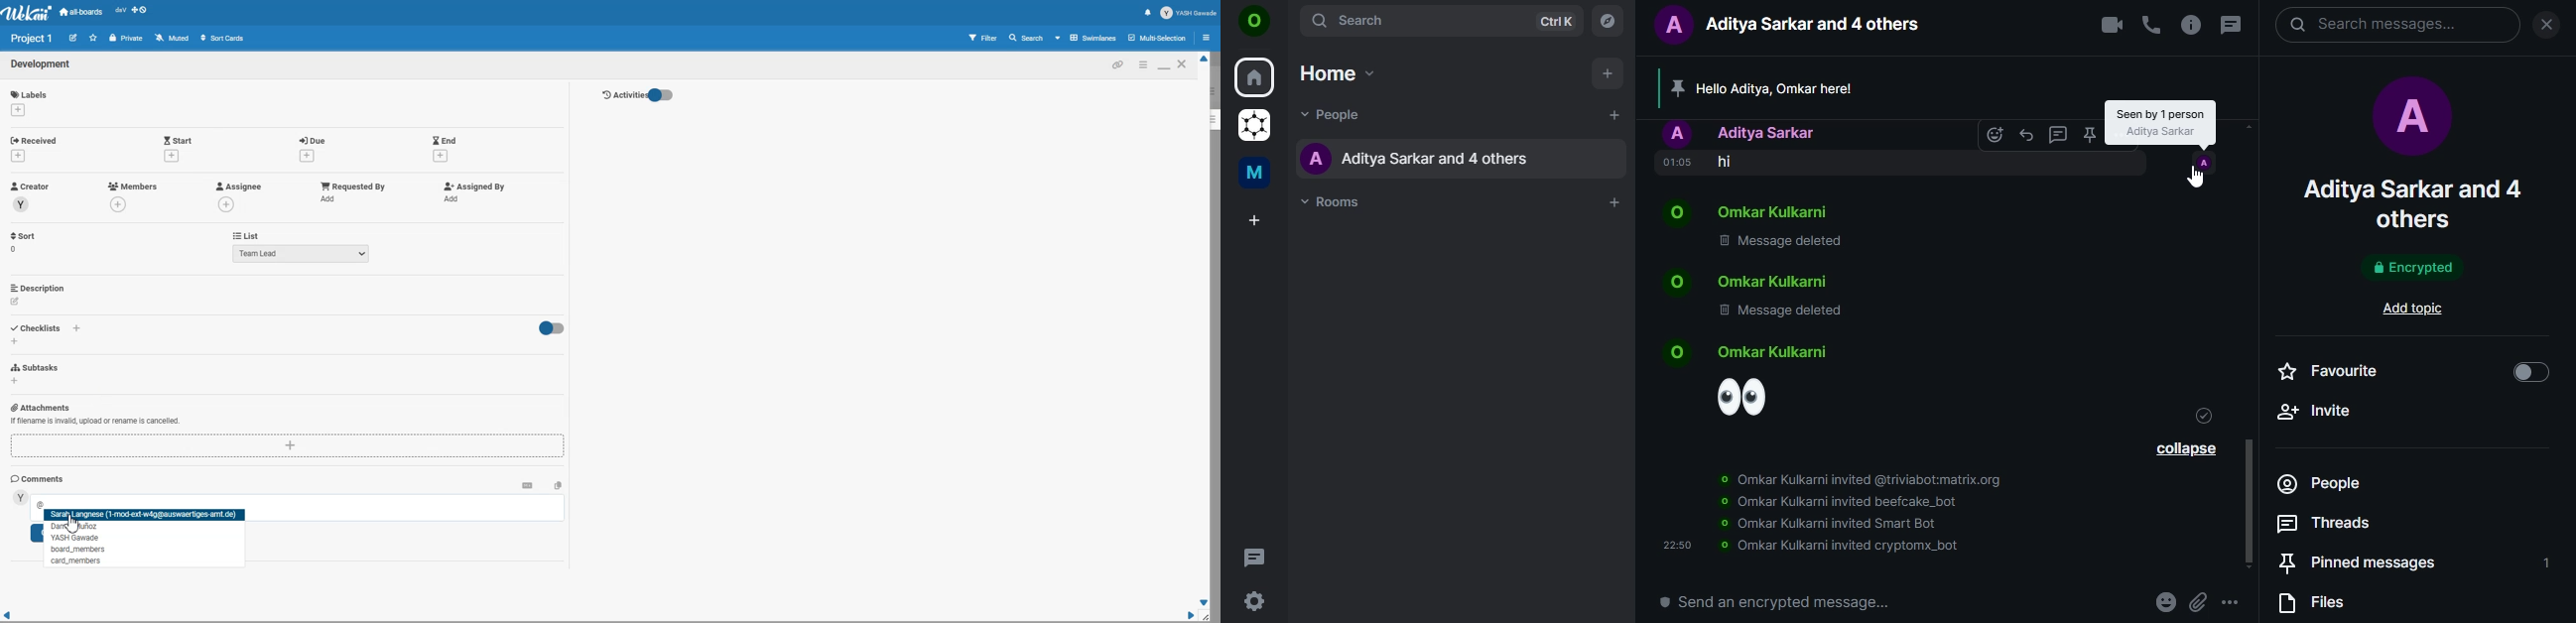 This screenshot has height=644, width=2576. Describe the element at coordinates (76, 526) in the screenshot. I see `tag People` at that location.